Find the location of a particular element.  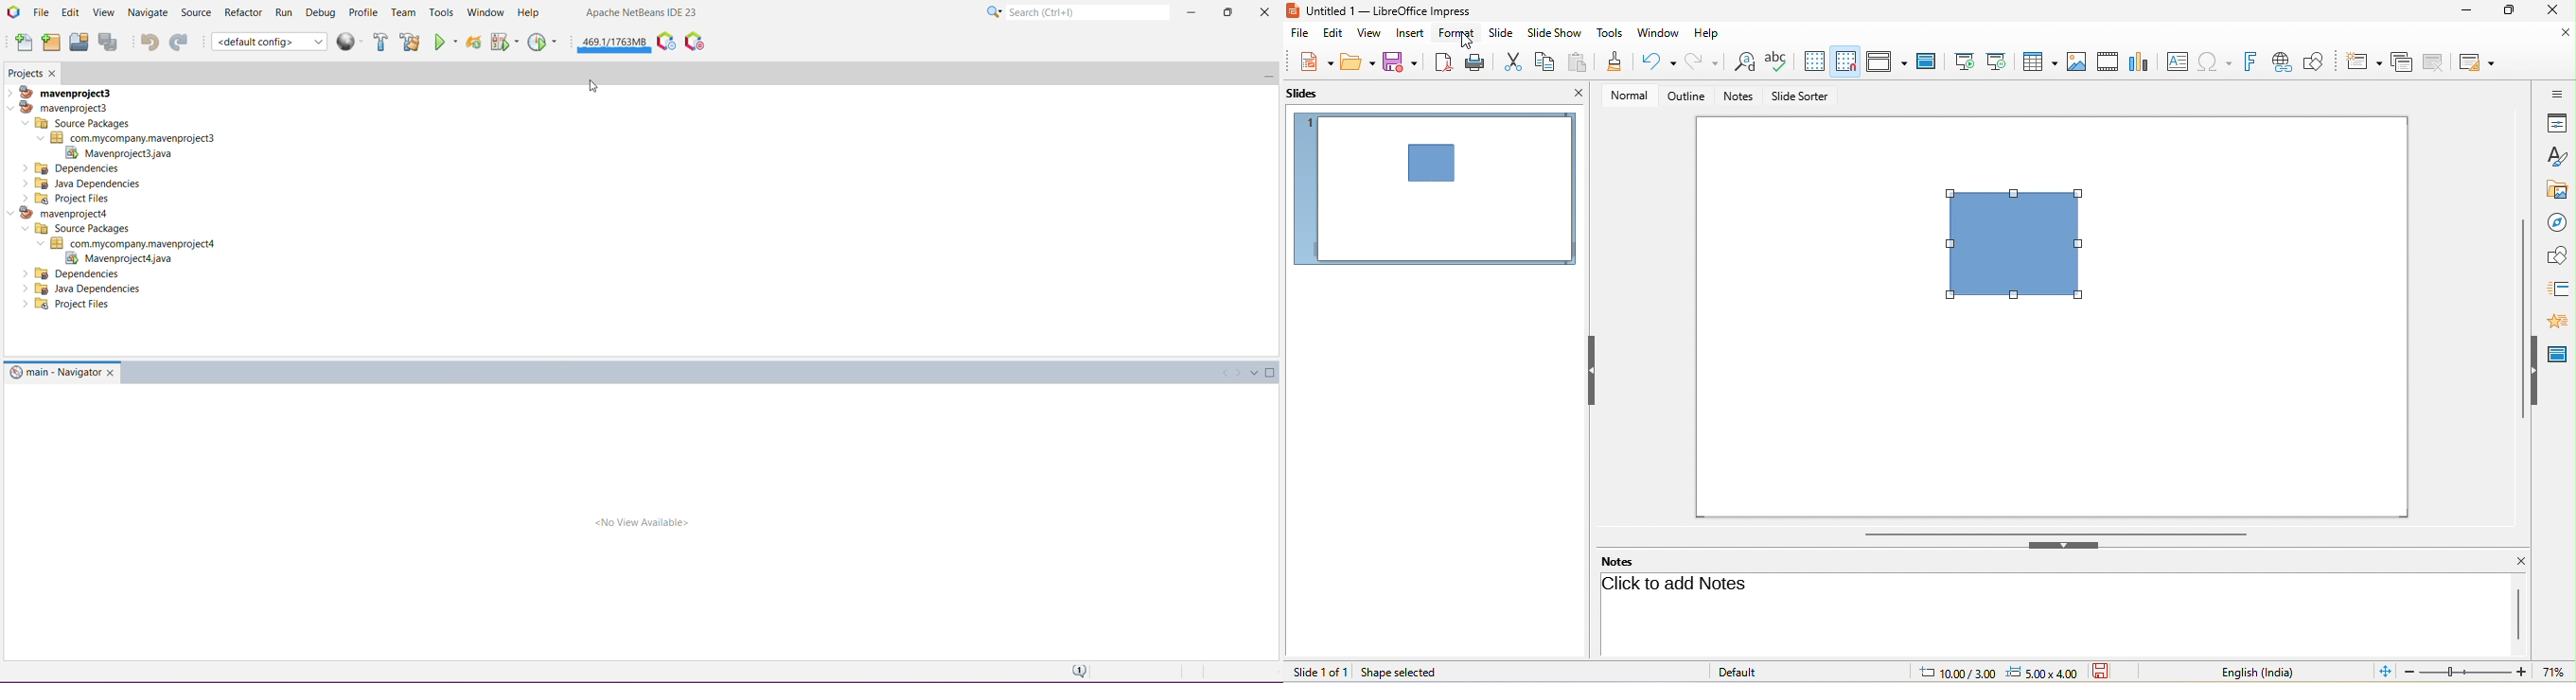

notes is located at coordinates (1739, 97).